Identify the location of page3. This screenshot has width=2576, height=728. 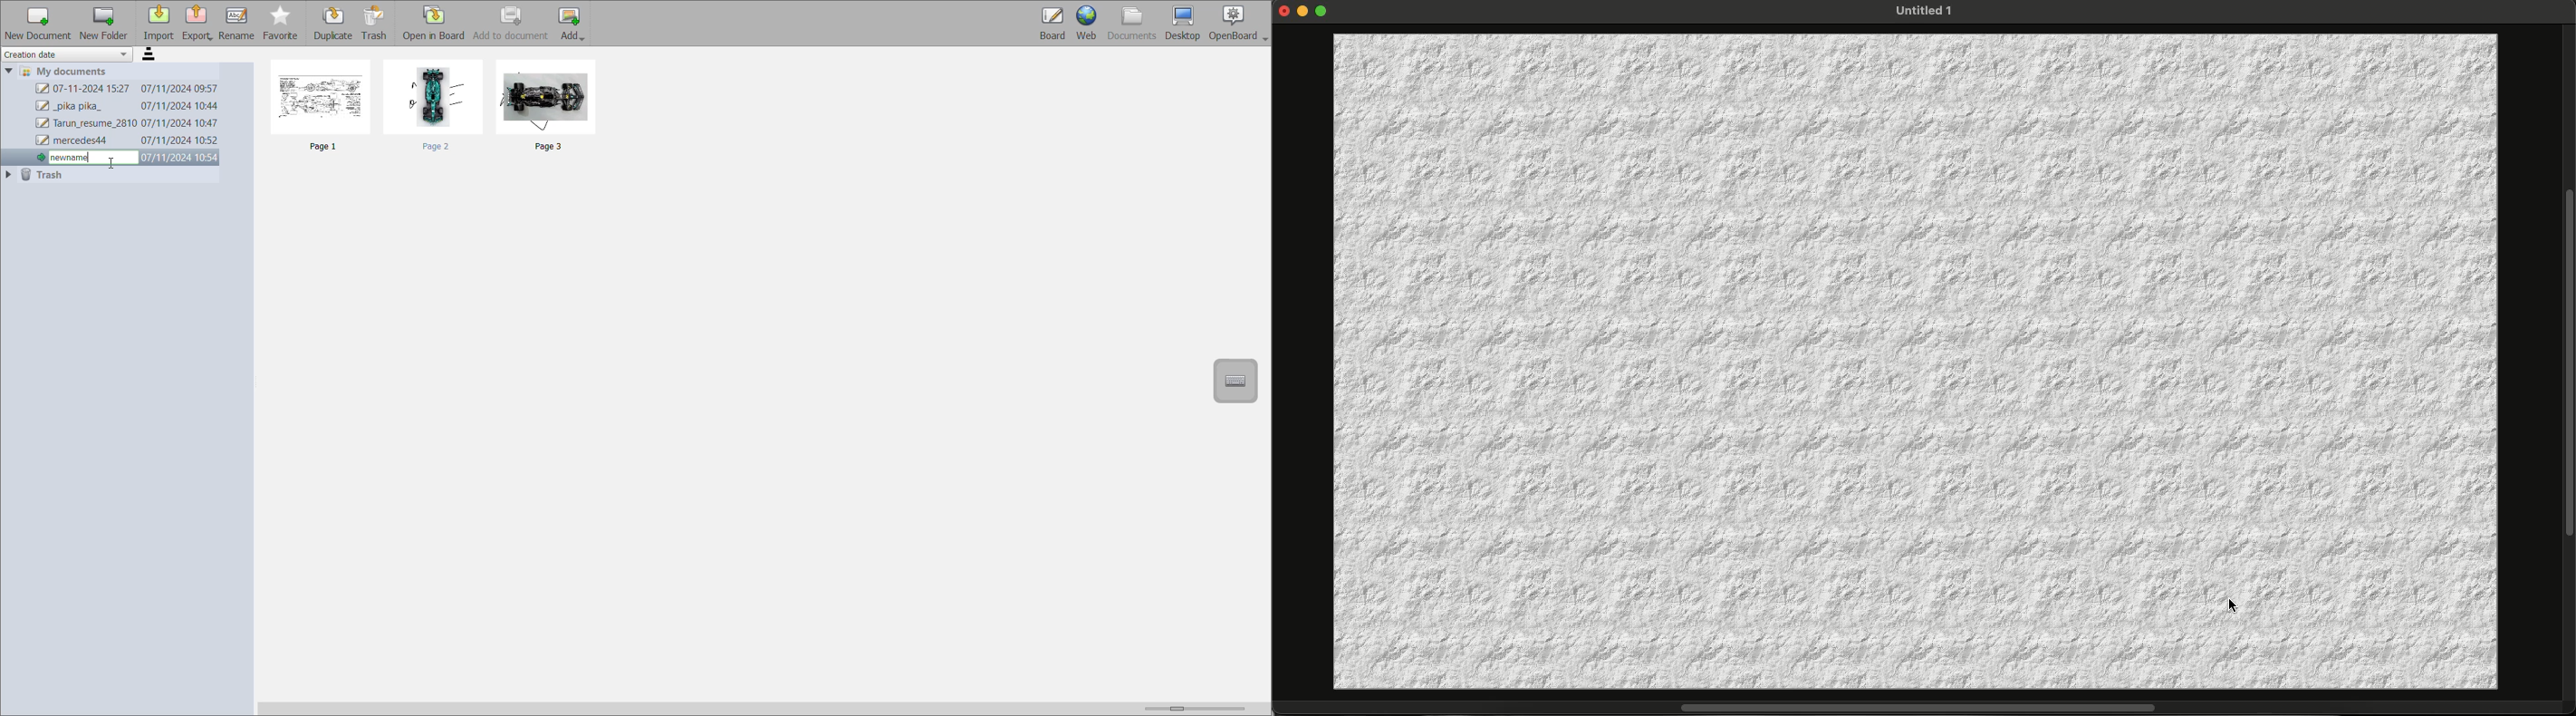
(549, 107).